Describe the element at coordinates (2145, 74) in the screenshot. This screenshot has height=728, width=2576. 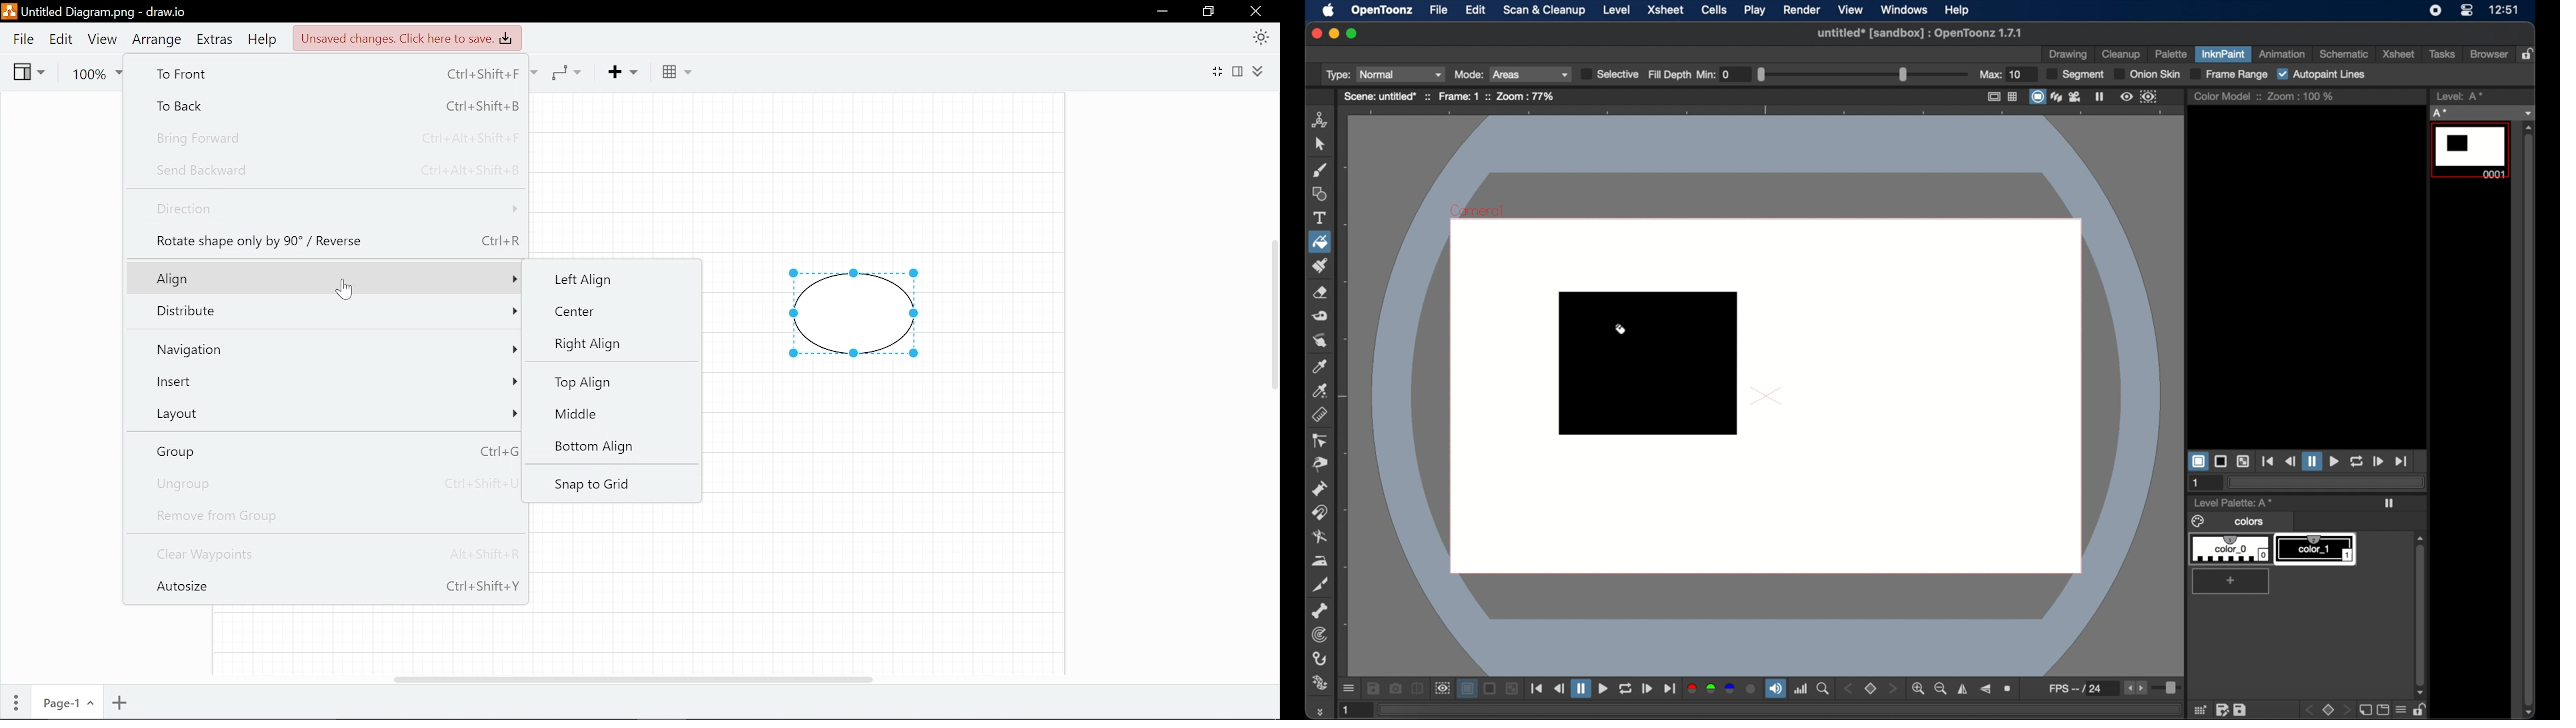
I see `onion skin` at that location.